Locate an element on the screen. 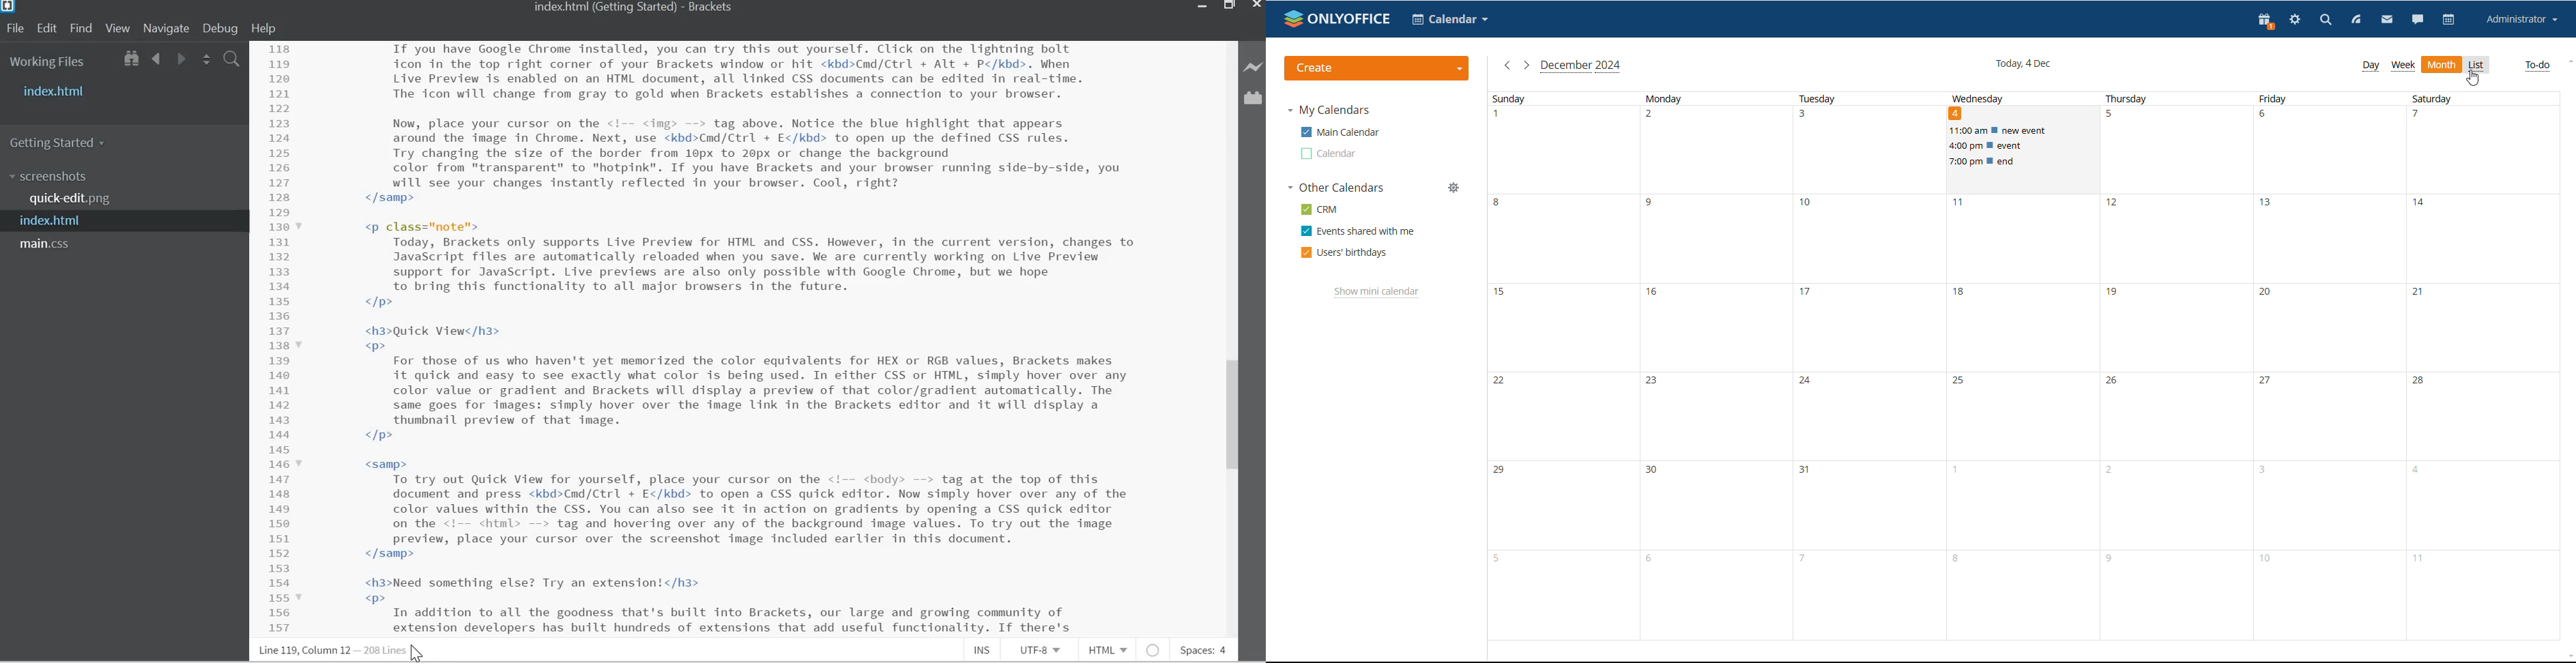 Image resolution: width=2576 pixels, height=672 pixels. Navigate is located at coordinates (165, 30).